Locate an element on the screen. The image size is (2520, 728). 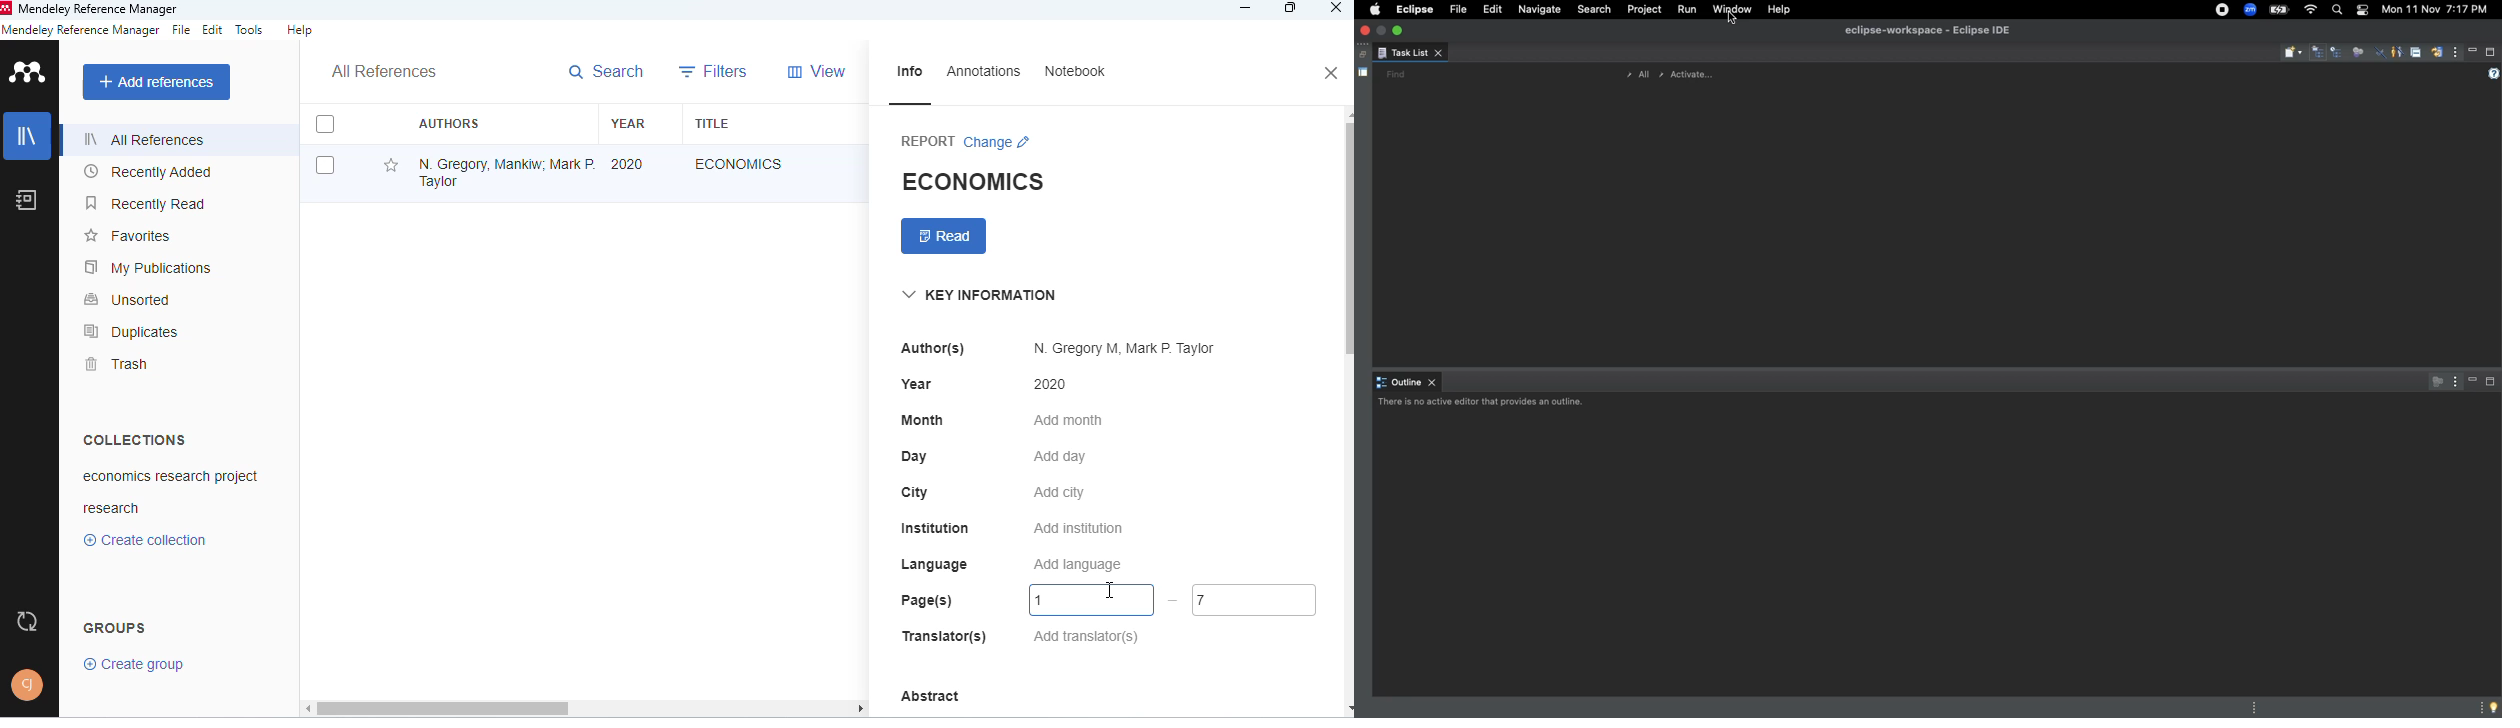
annotaions is located at coordinates (985, 71).